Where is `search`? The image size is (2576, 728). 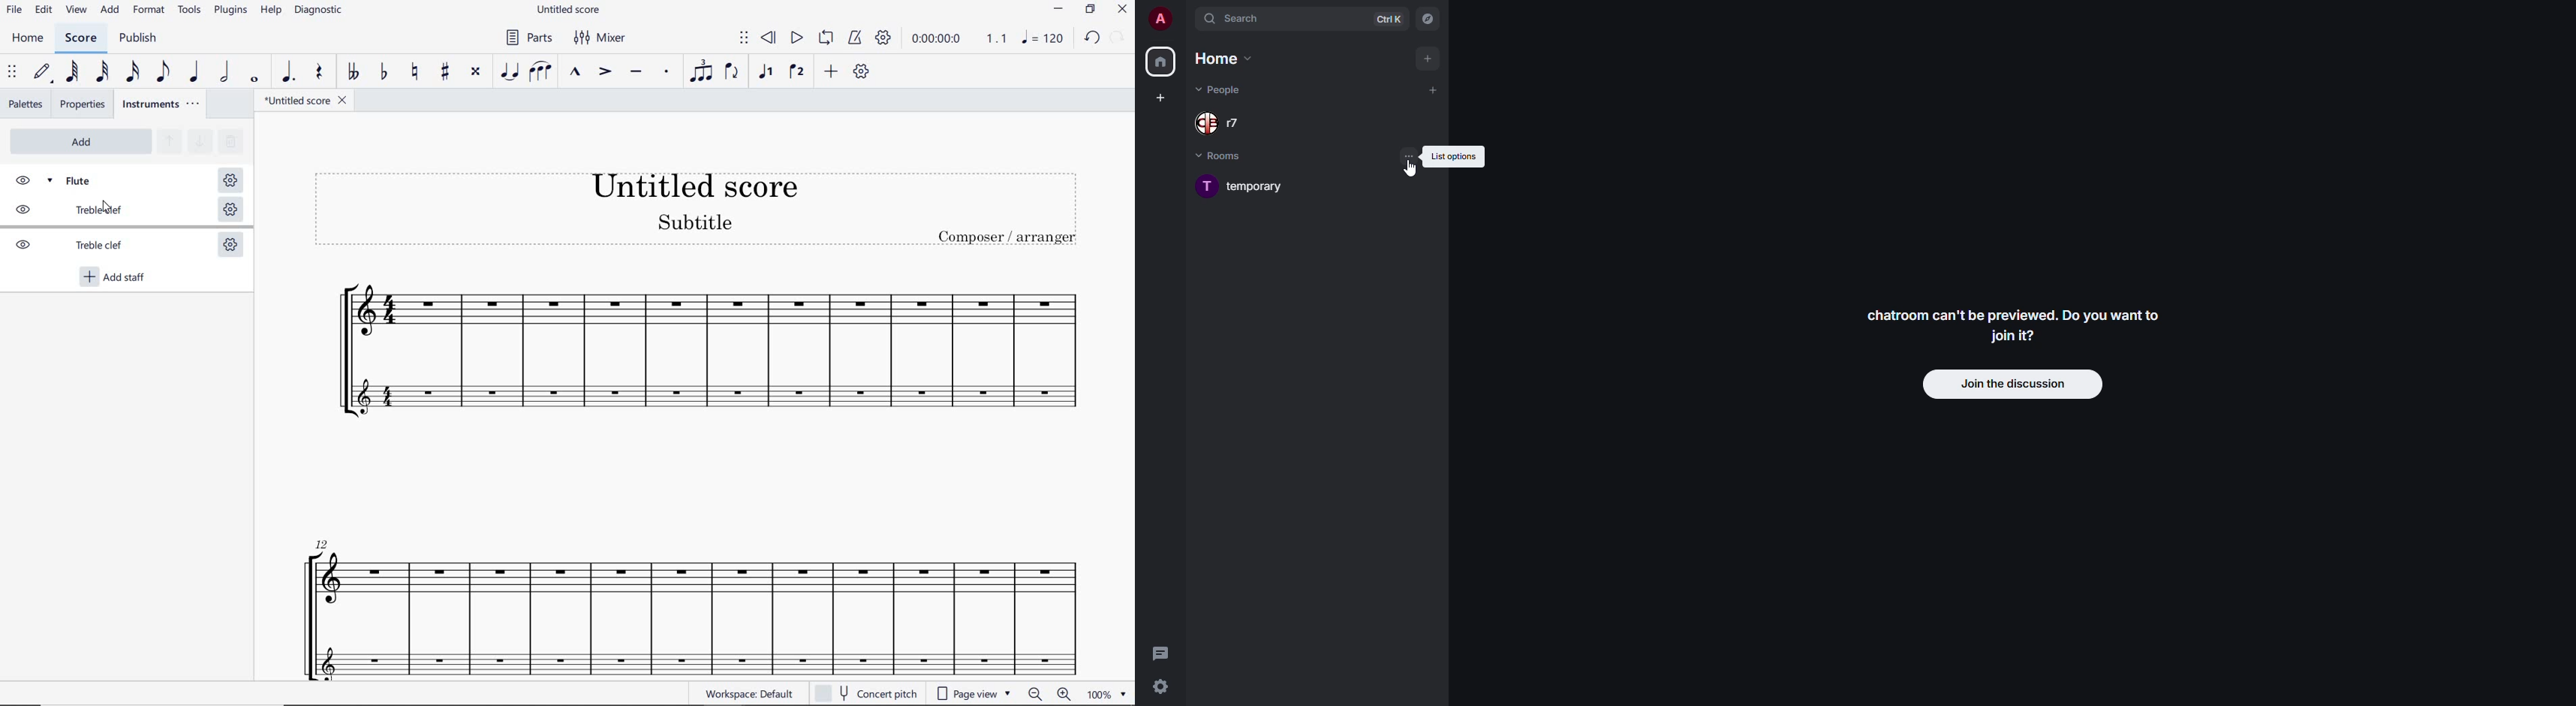 search is located at coordinates (1234, 20).